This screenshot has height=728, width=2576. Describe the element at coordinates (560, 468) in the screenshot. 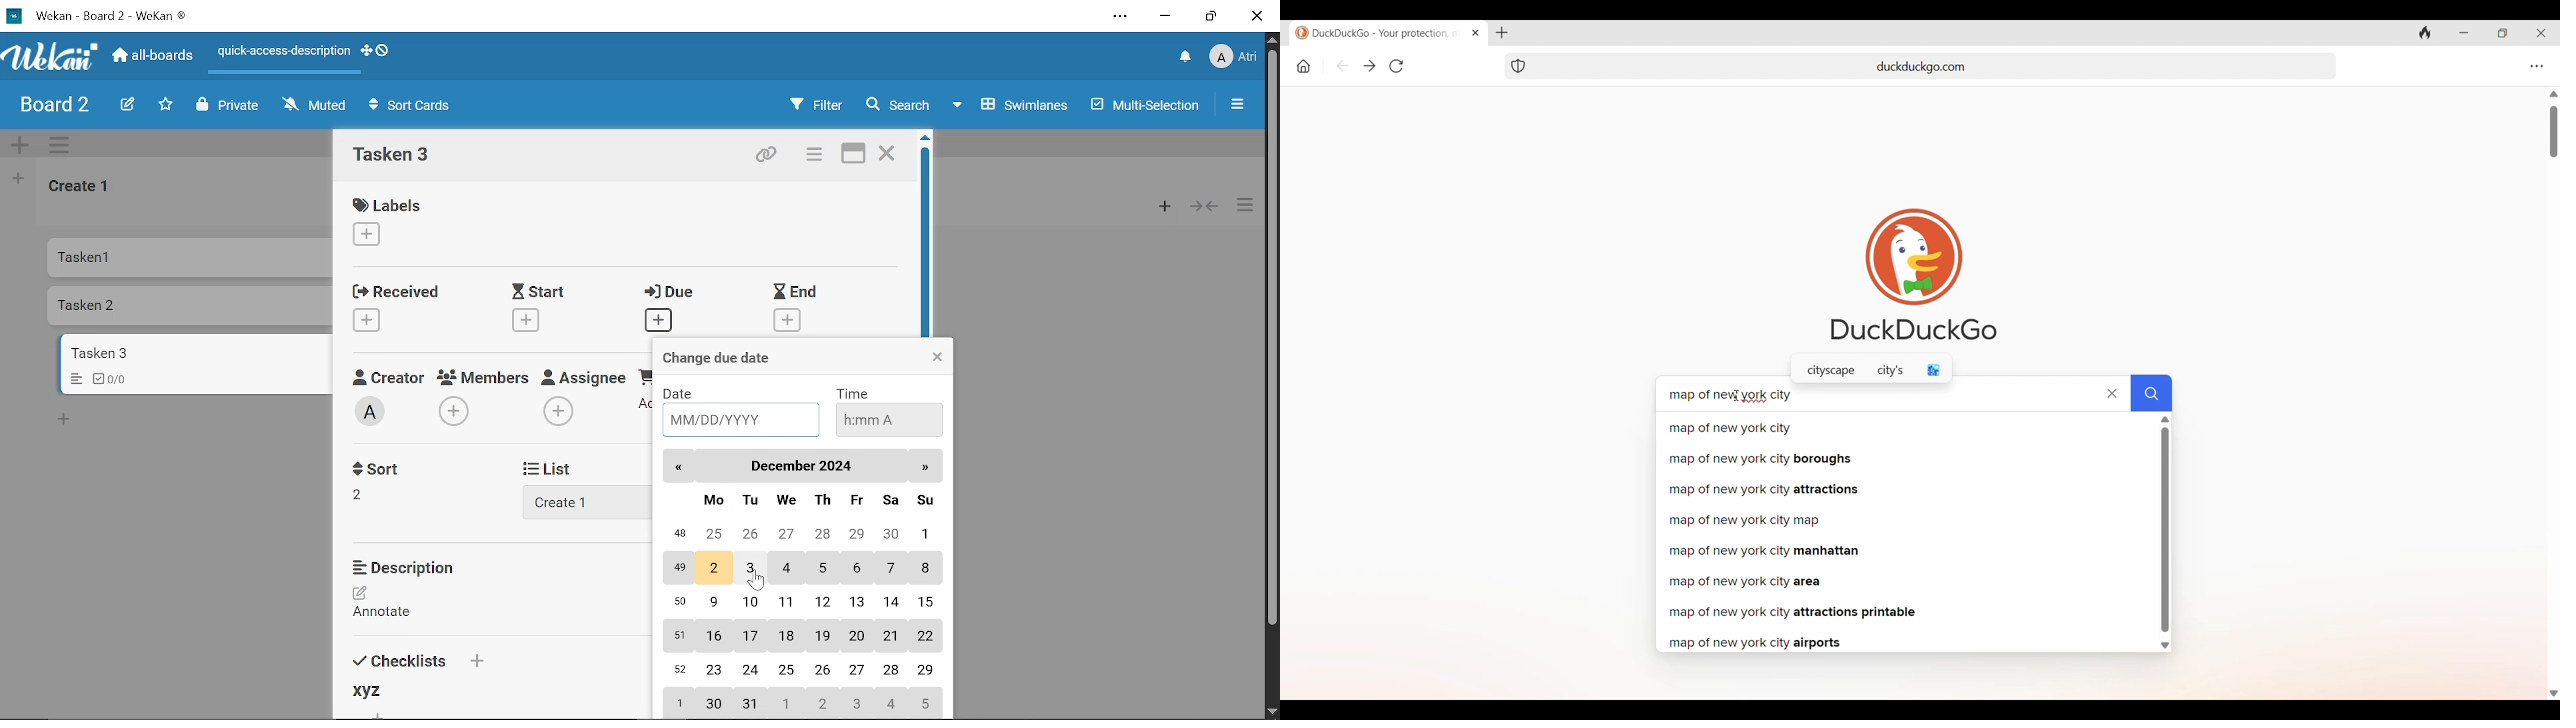

I see `List` at that location.